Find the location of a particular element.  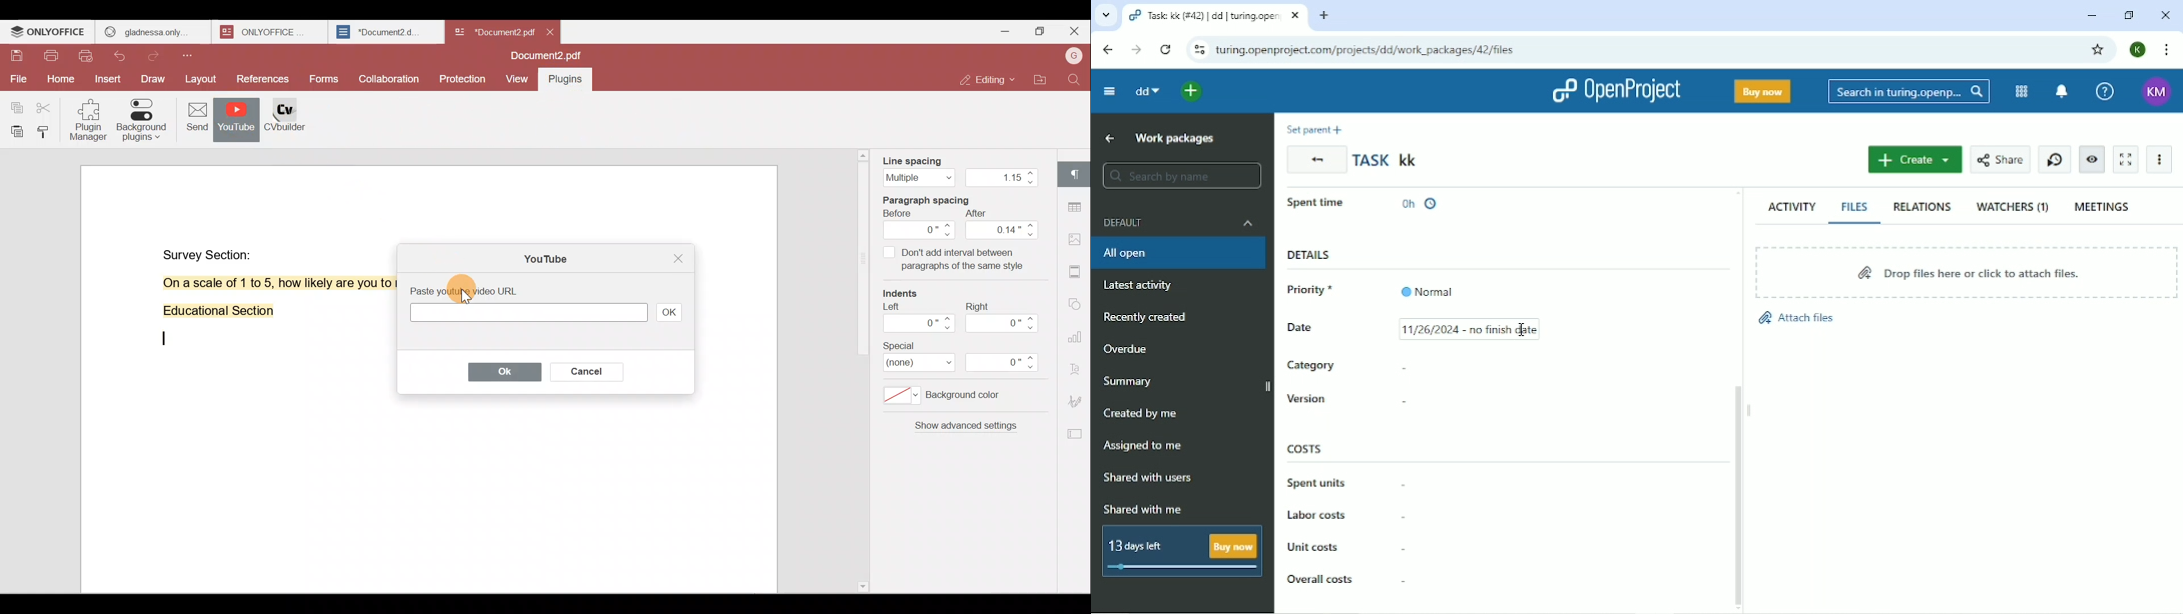

Paragraph settings is located at coordinates (1077, 173).